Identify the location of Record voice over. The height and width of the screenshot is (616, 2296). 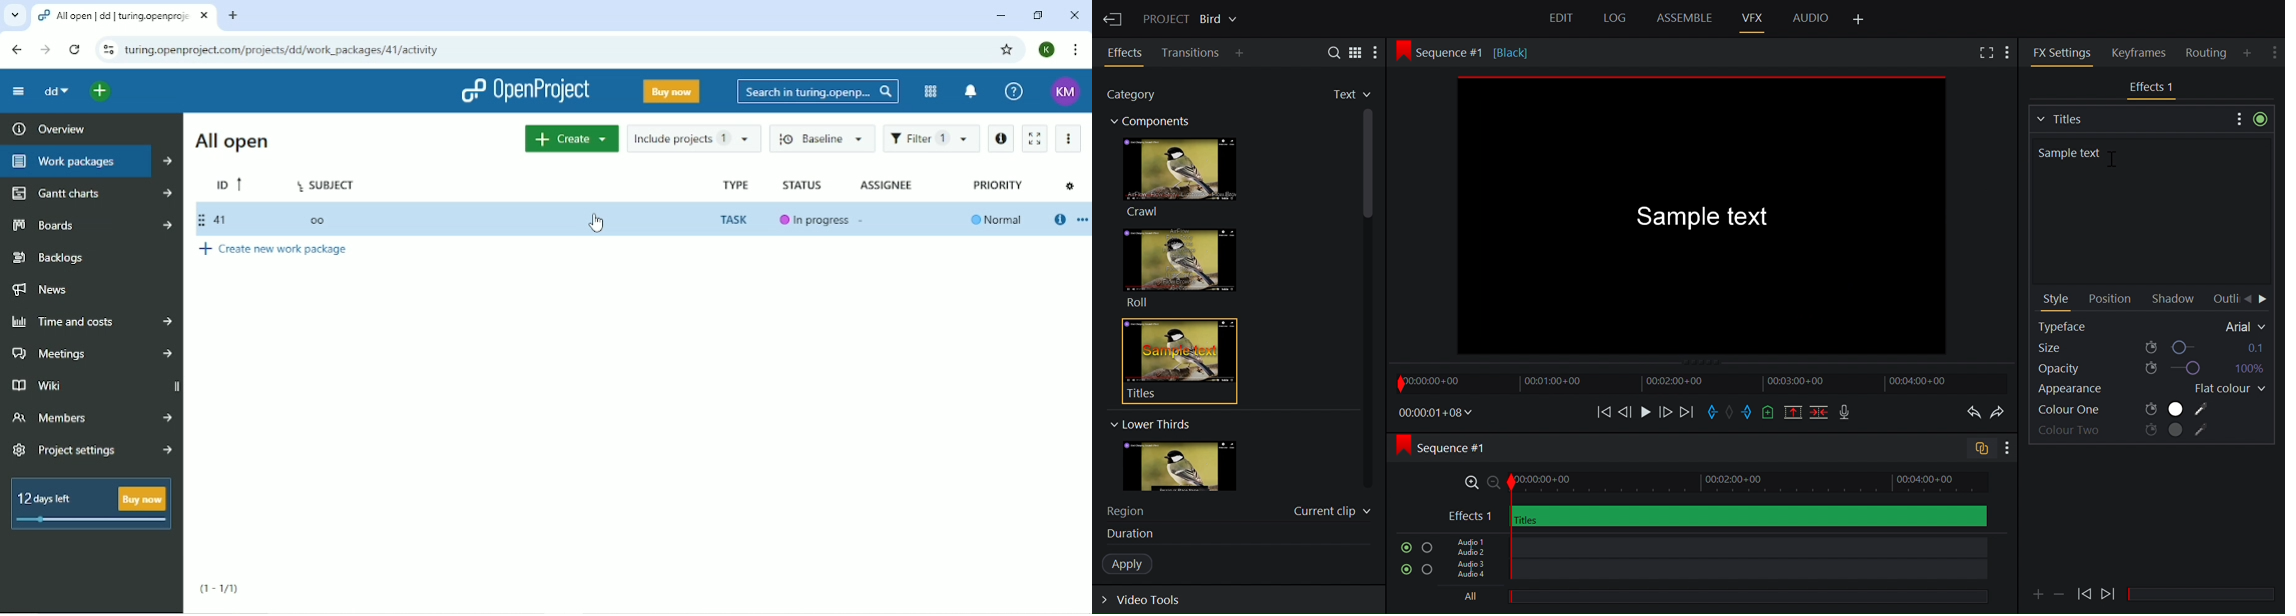
(1846, 413).